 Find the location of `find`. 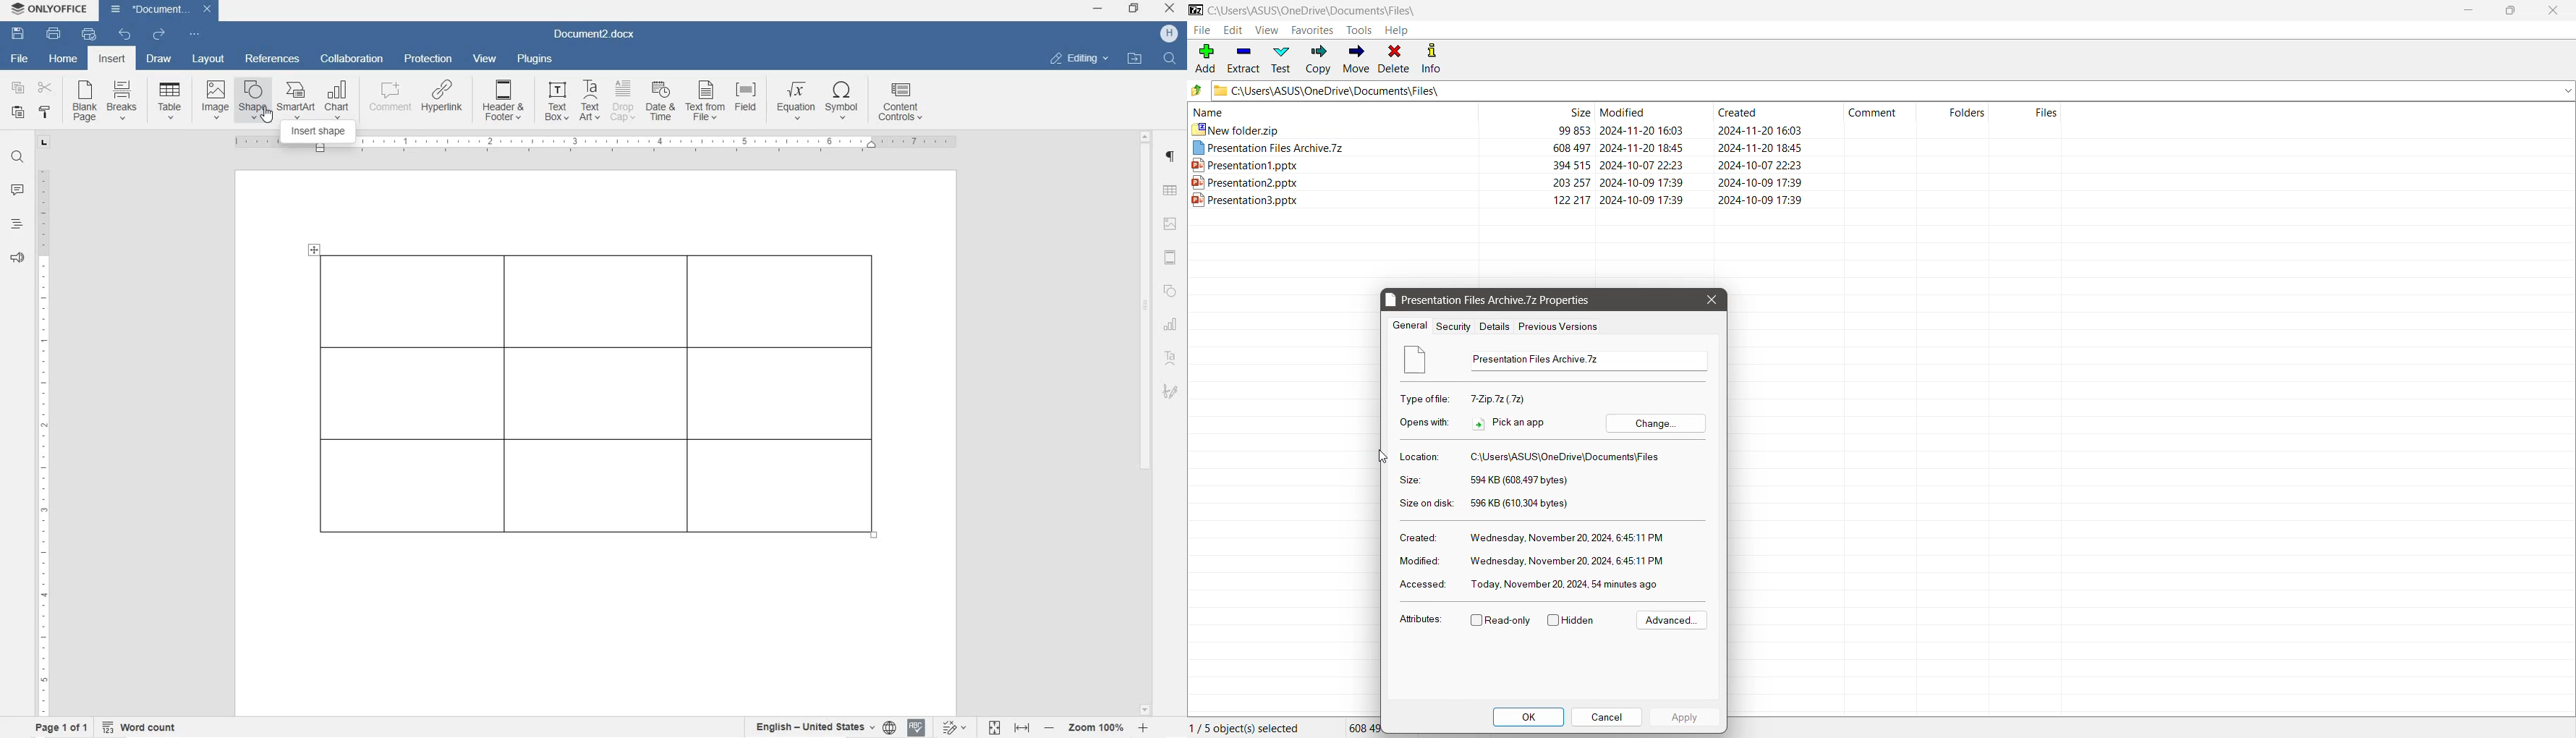

find is located at coordinates (18, 158).